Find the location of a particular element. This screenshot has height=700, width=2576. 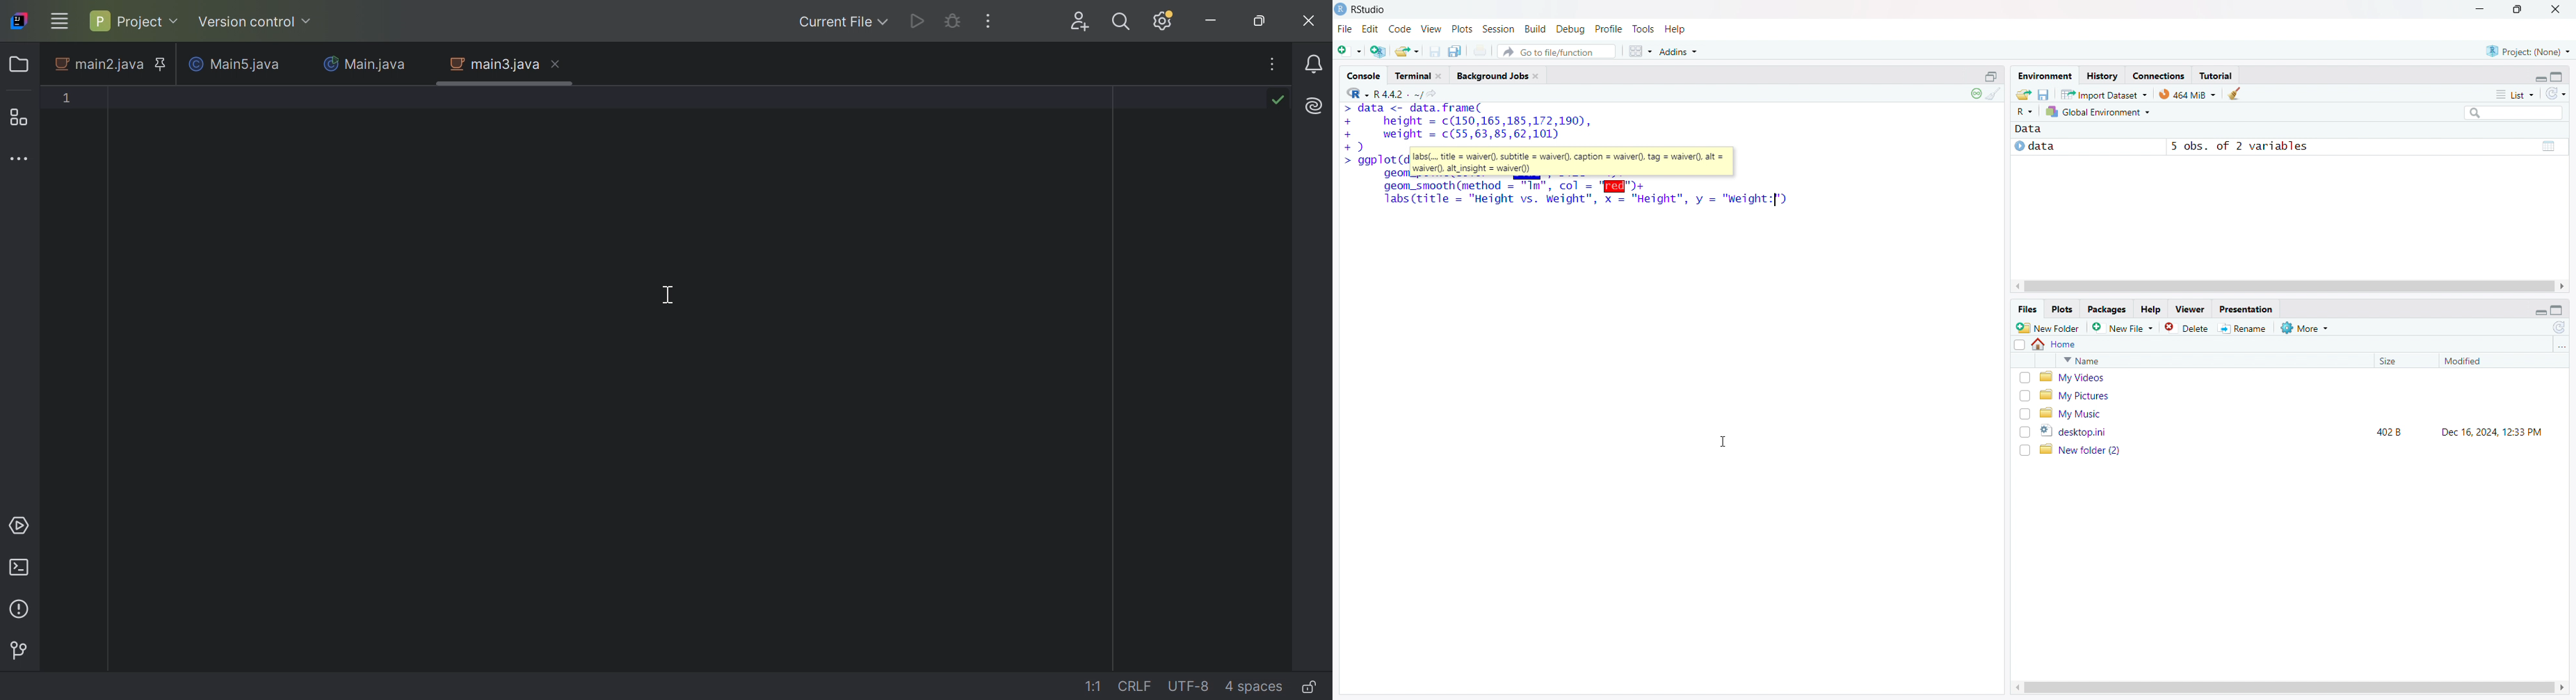

addins is located at coordinates (1680, 51).